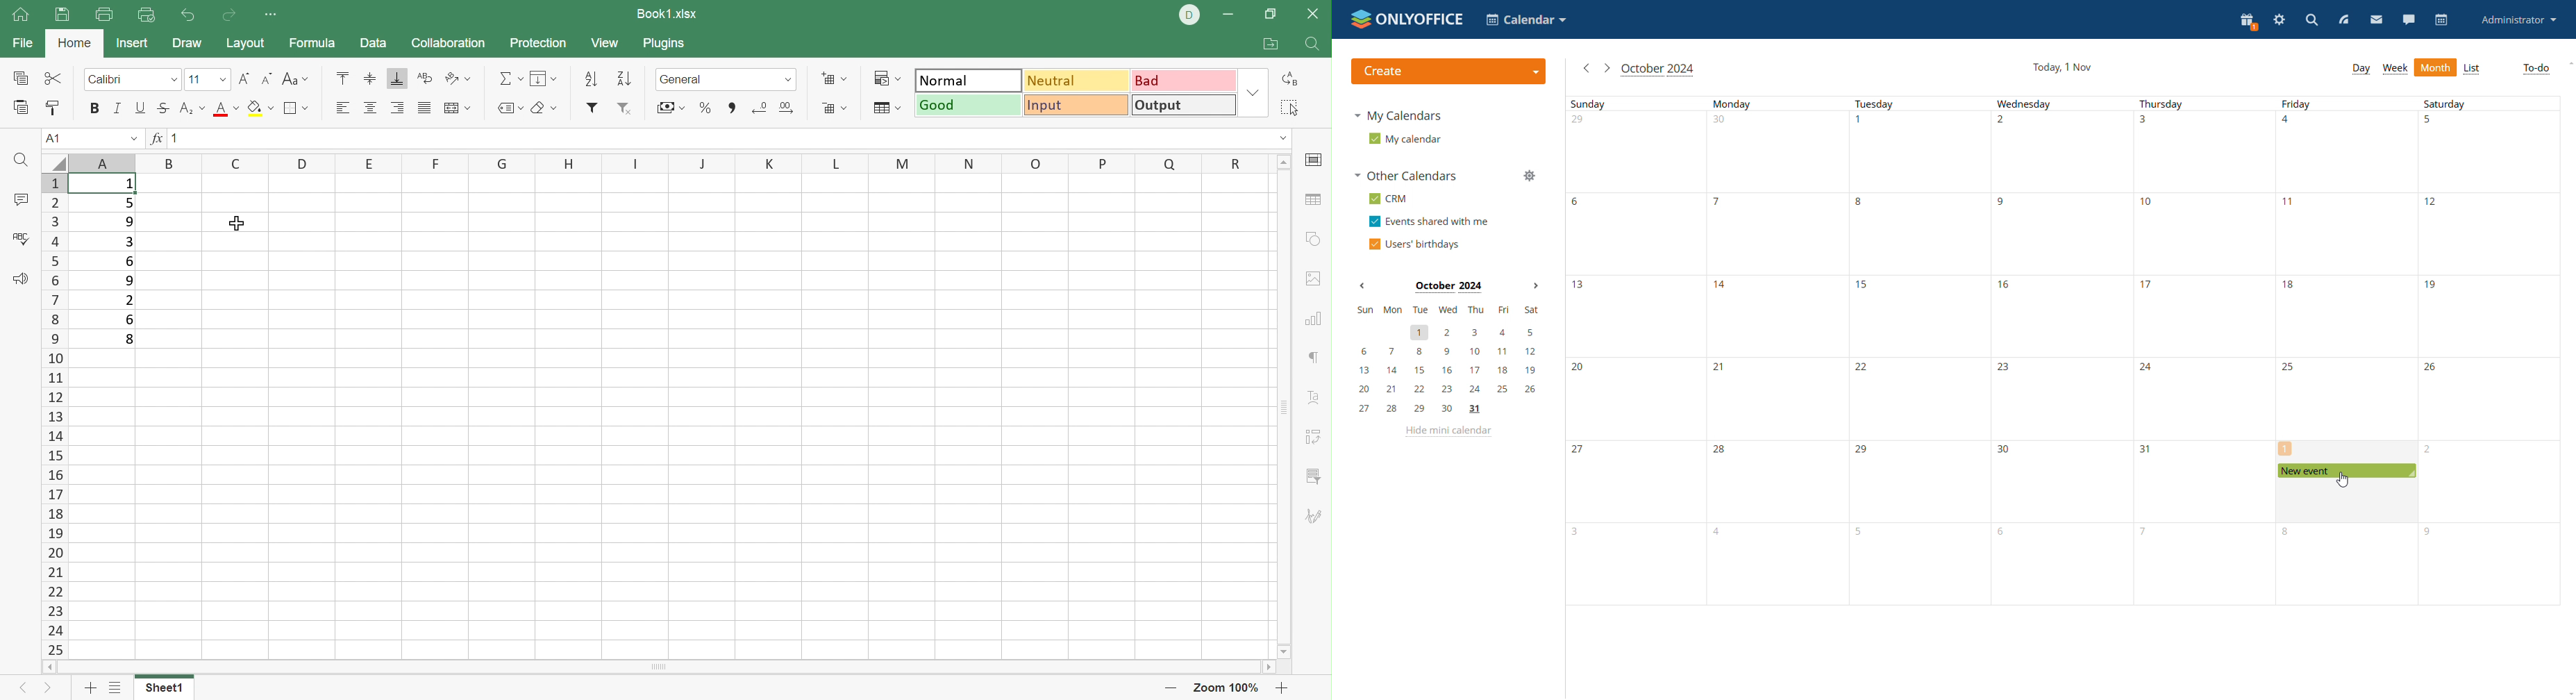 This screenshot has height=700, width=2576. What do you see at coordinates (2311, 21) in the screenshot?
I see `search` at bounding box center [2311, 21].